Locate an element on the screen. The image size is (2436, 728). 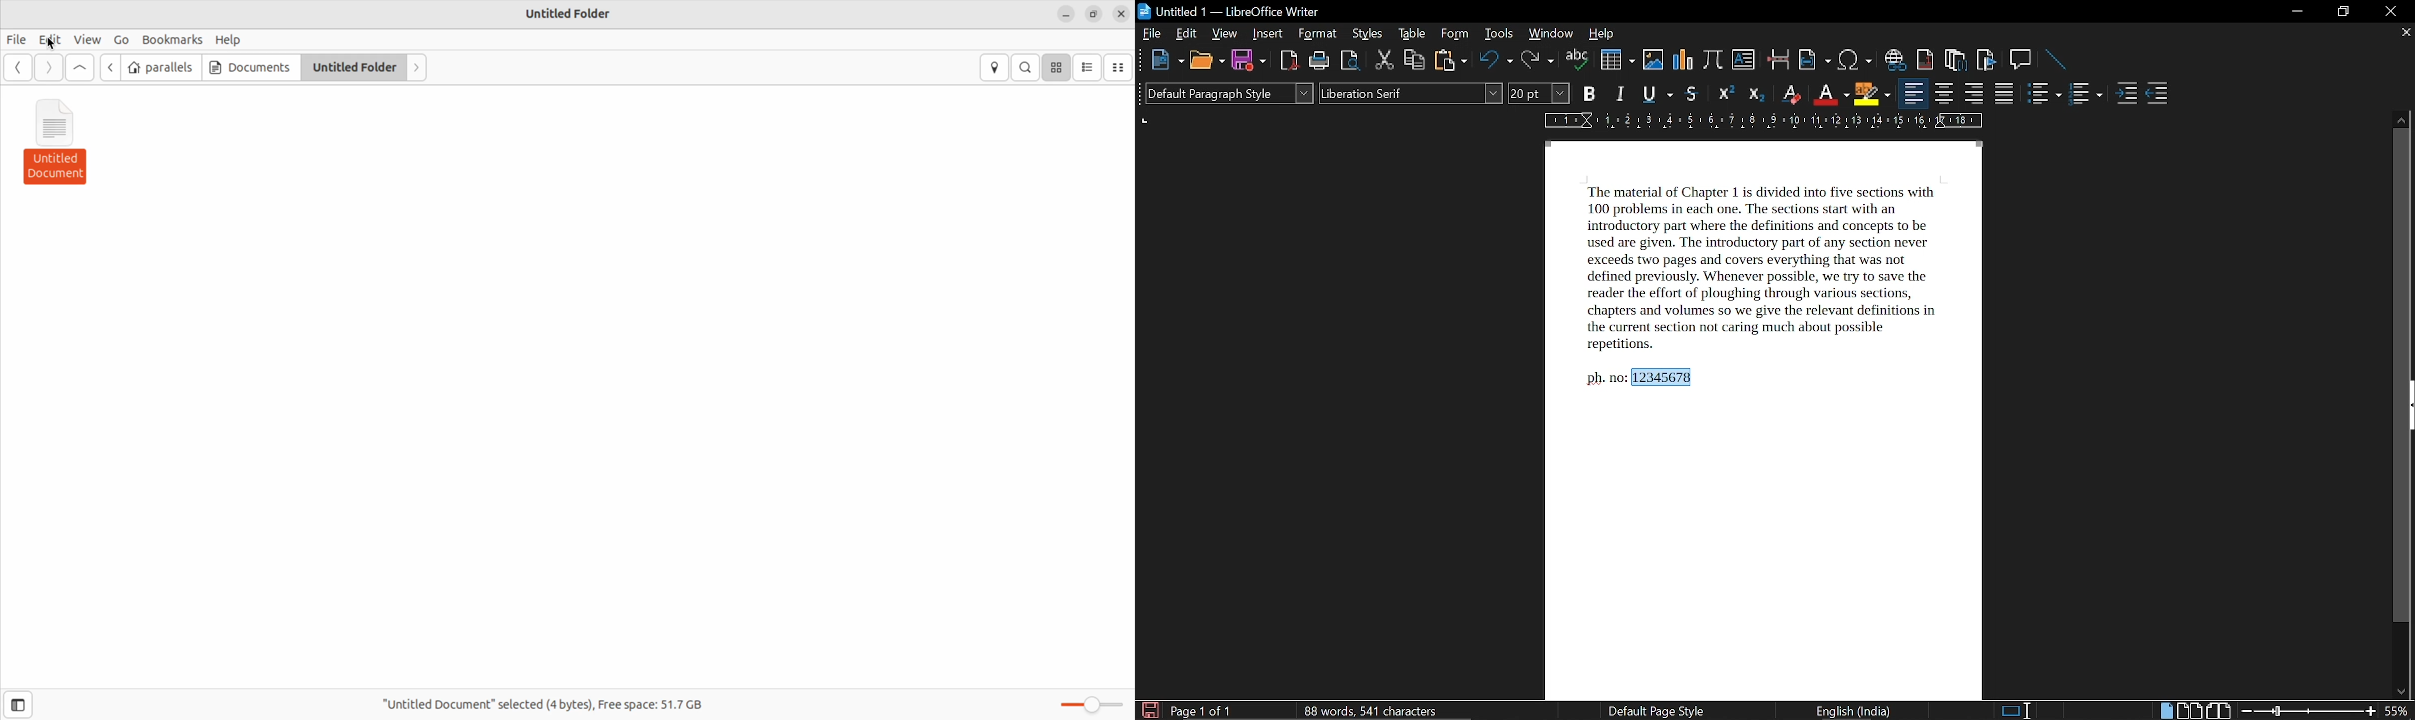
Documents is located at coordinates (248, 67).